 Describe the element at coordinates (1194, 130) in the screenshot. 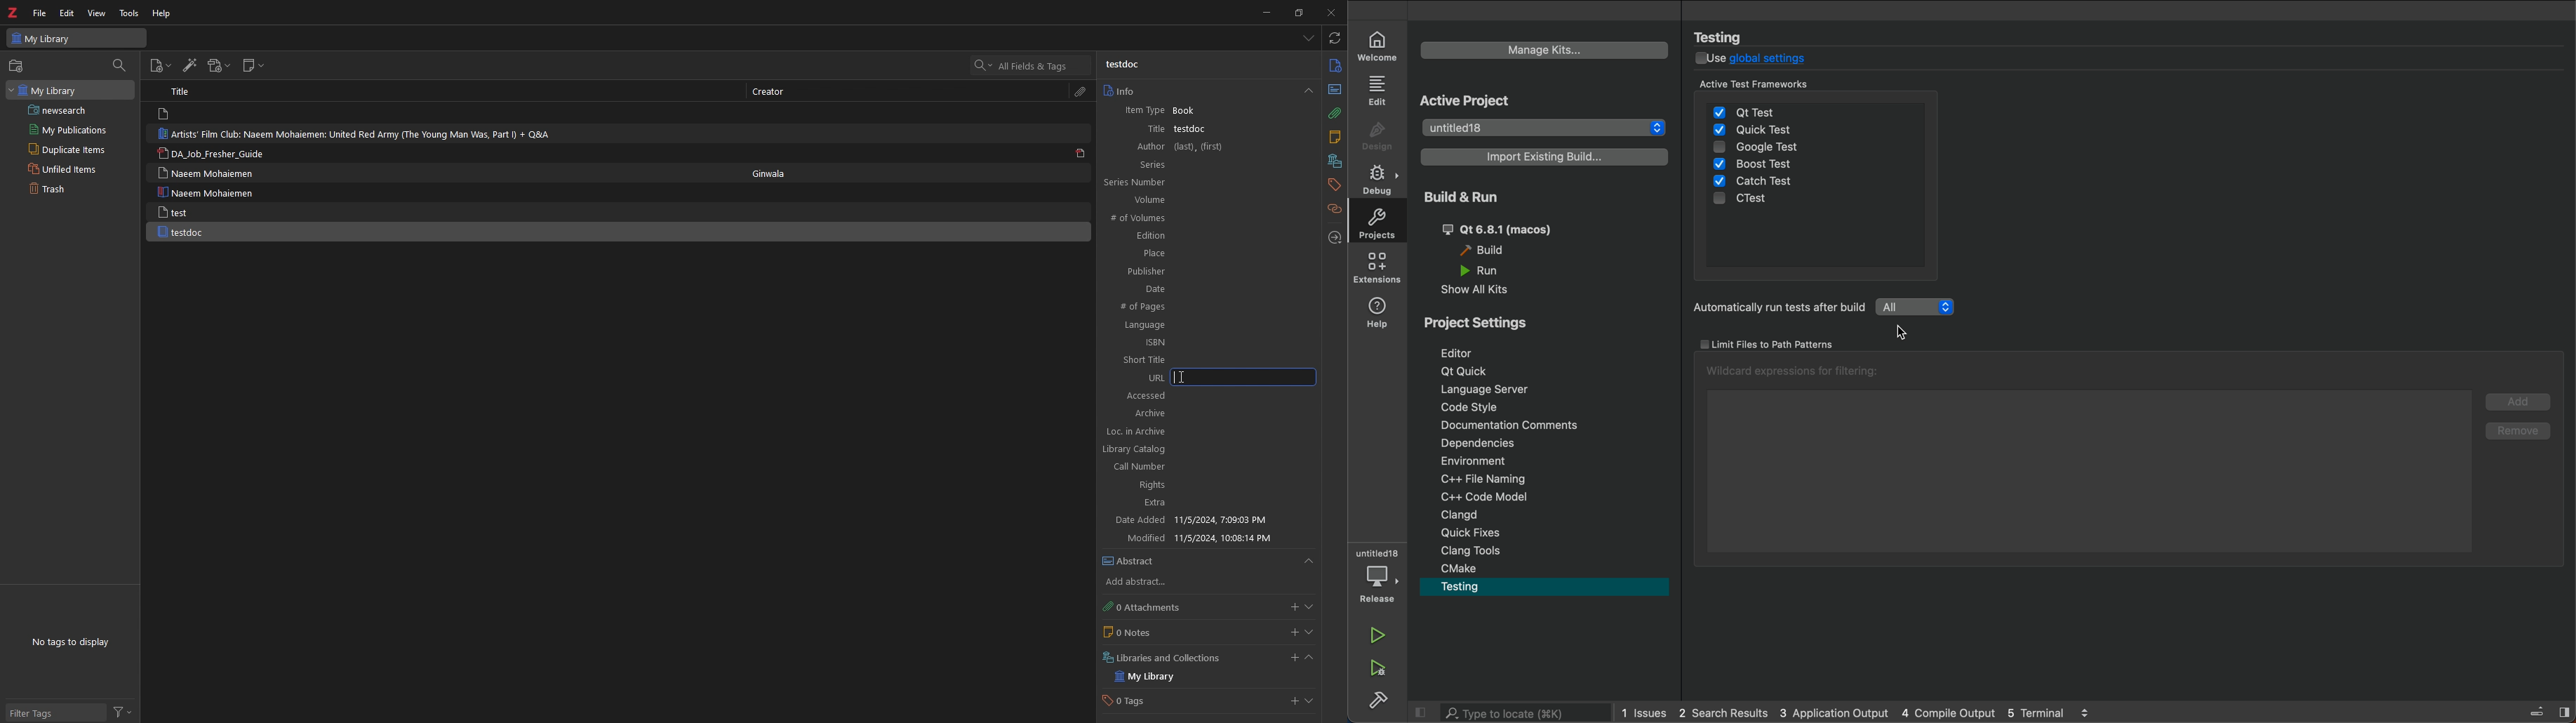

I see `testdoc` at that location.